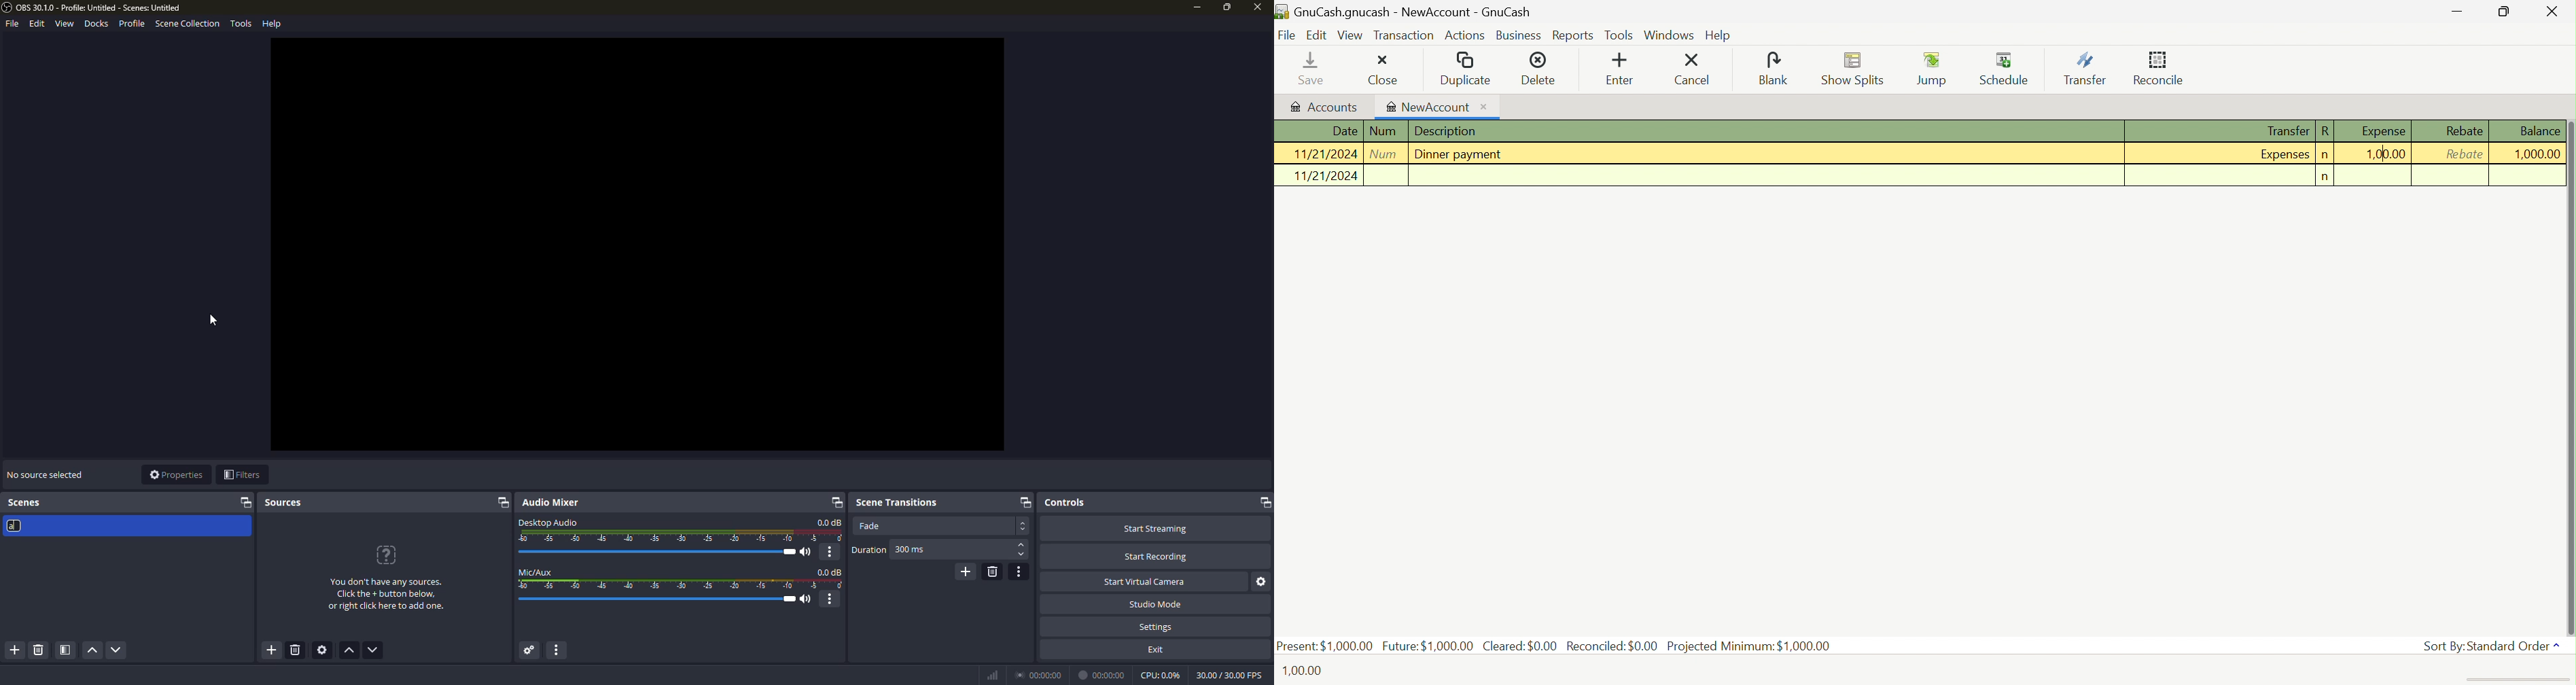  What do you see at coordinates (660, 599) in the screenshot?
I see `sound level` at bounding box center [660, 599].